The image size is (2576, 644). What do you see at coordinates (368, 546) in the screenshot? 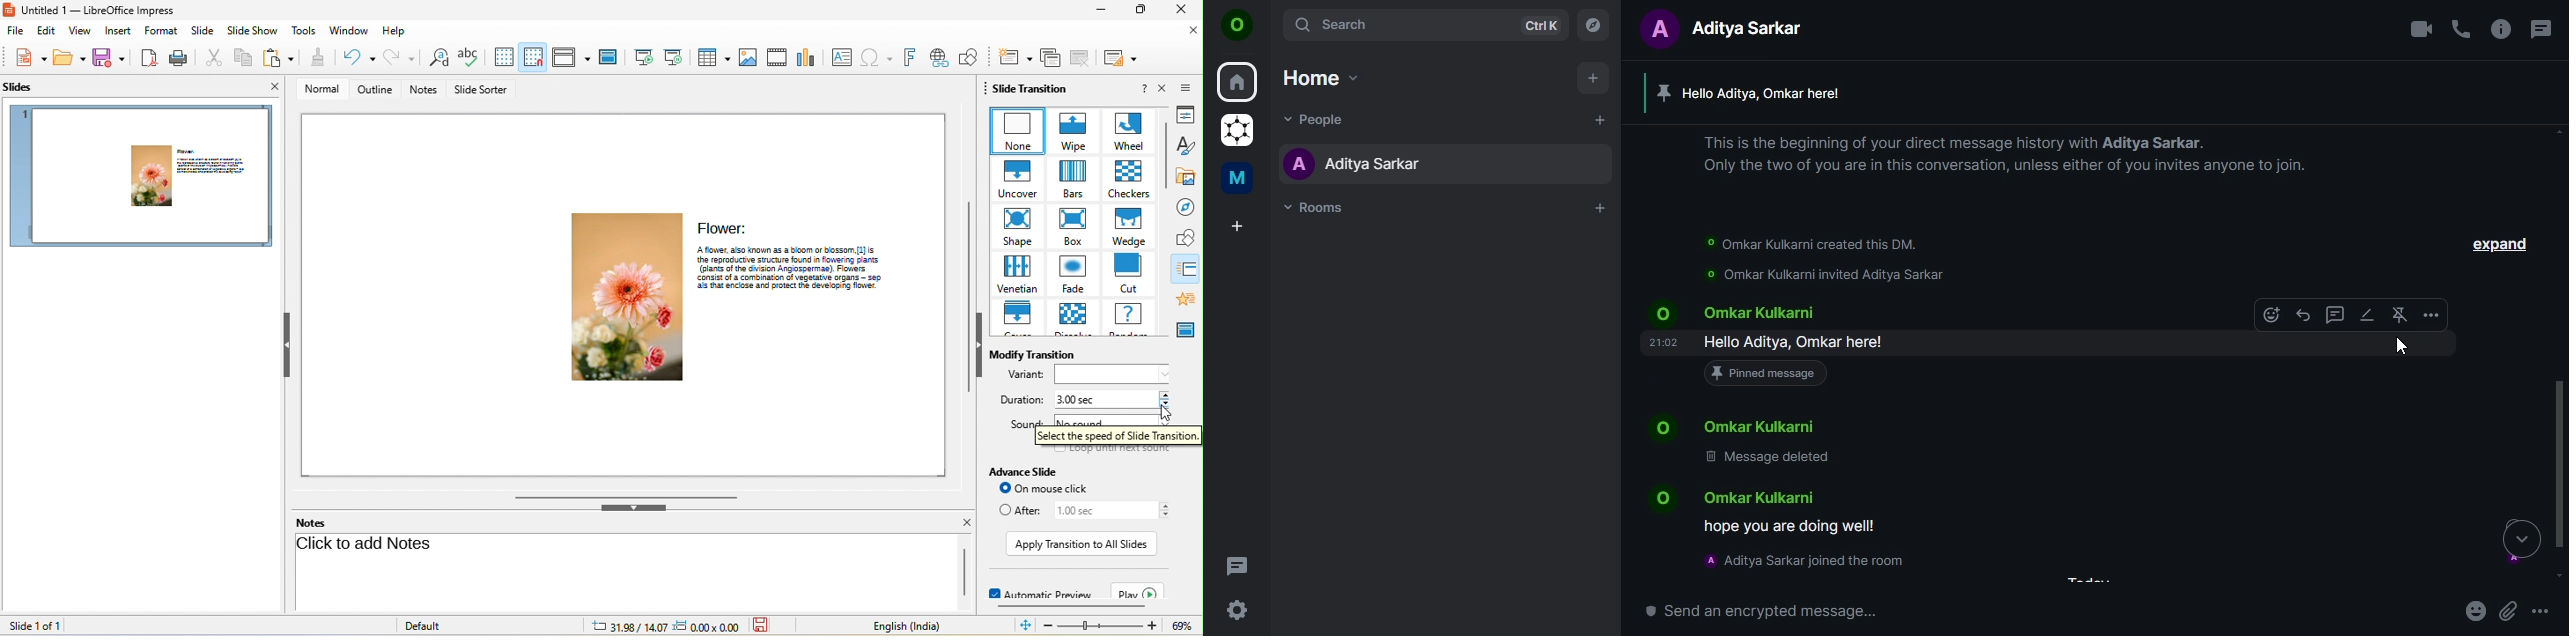
I see `click to add notes` at bounding box center [368, 546].